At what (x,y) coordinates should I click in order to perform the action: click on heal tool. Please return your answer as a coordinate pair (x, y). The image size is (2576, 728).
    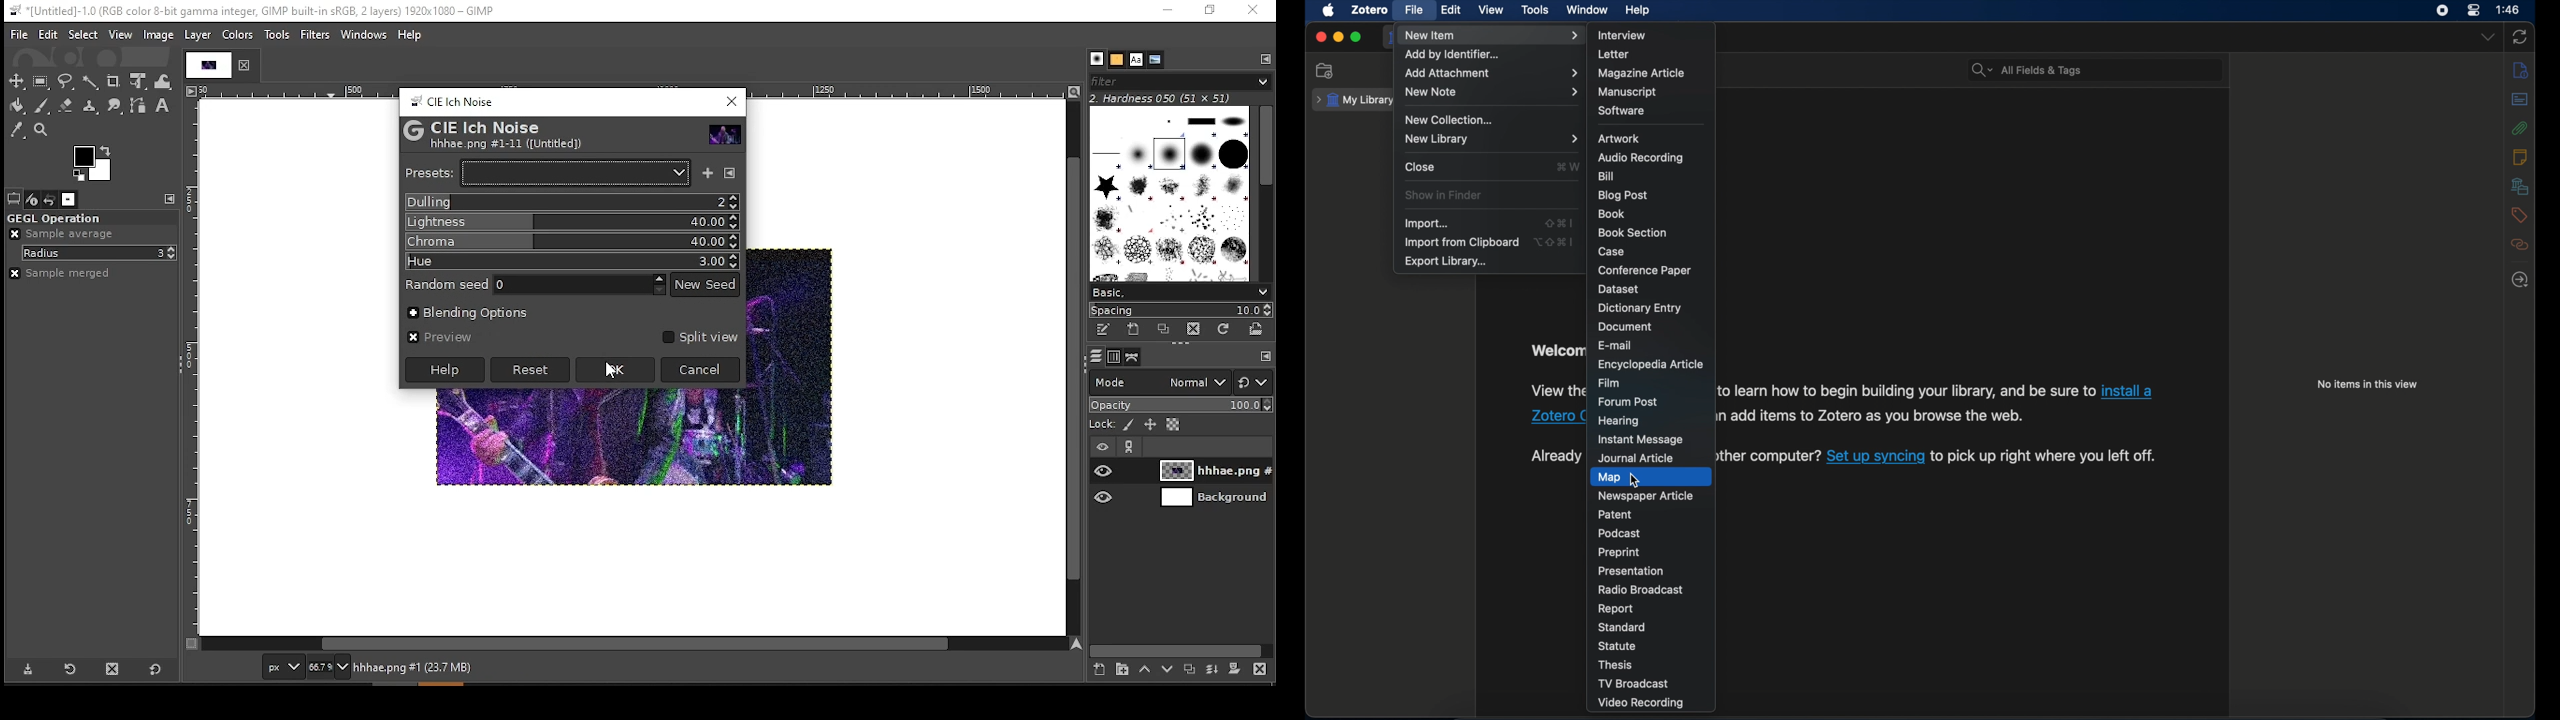
    Looking at the image, I should click on (87, 107).